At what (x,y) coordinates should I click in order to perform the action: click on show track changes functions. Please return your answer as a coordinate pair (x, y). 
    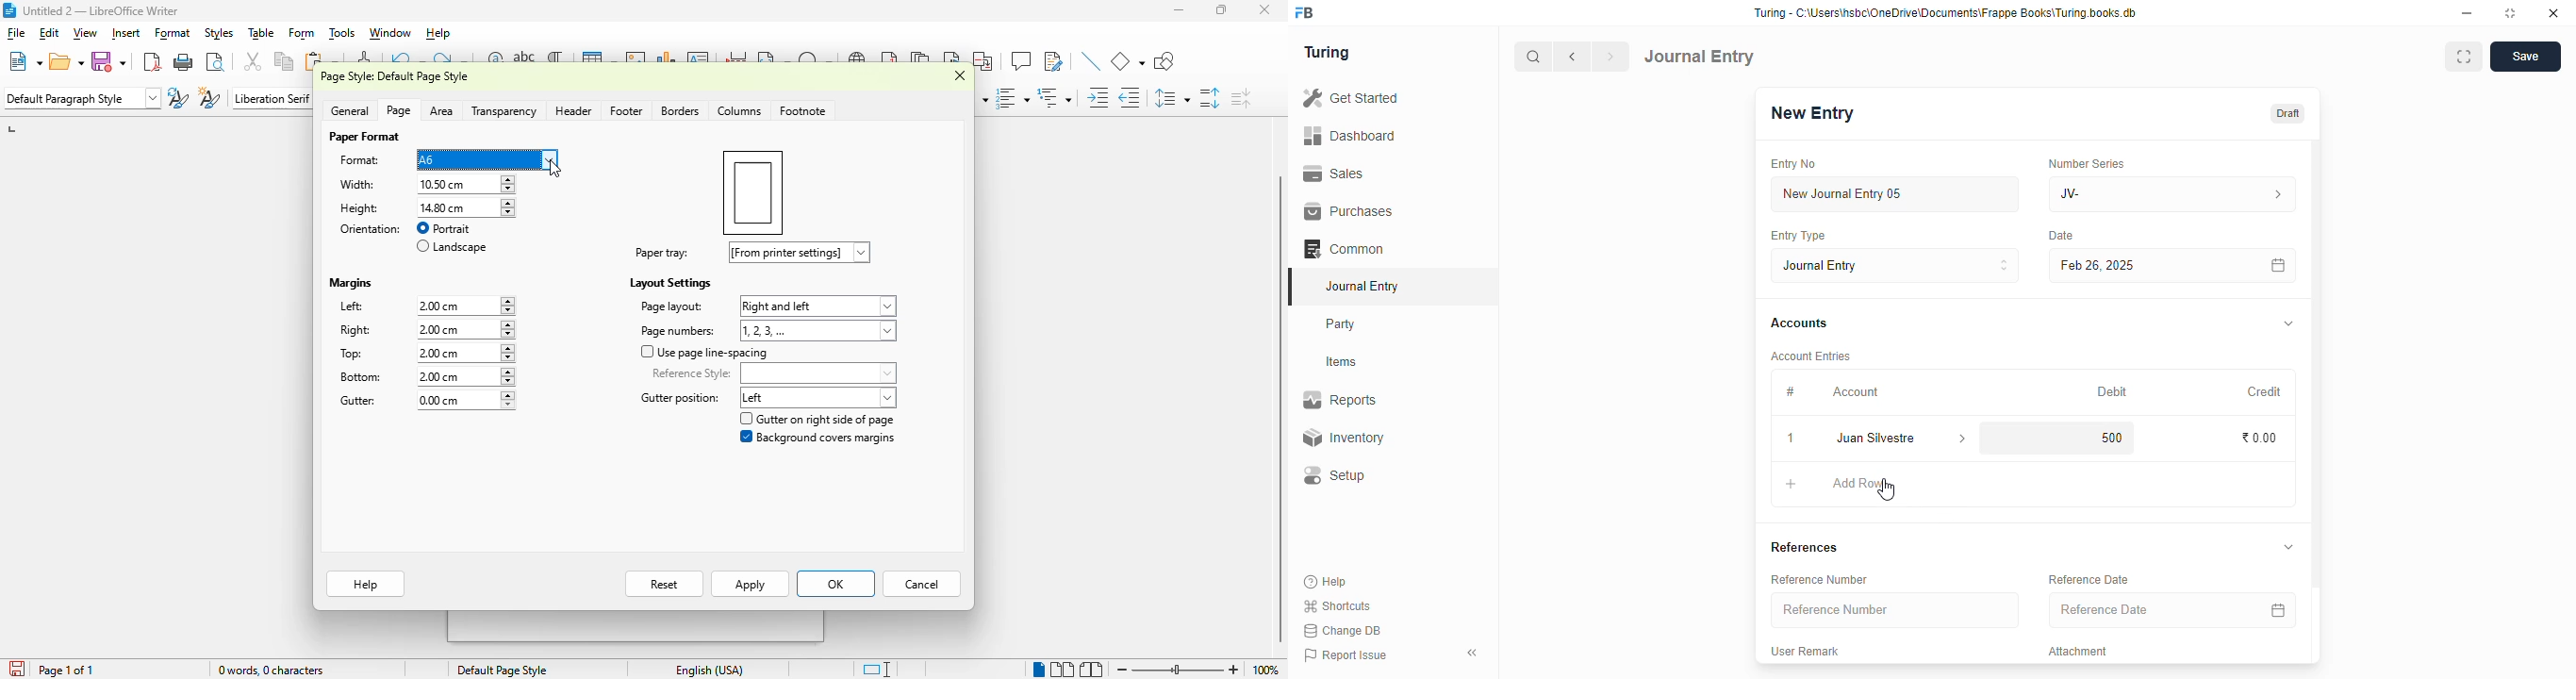
    Looking at the image, I should click on (1053, 61).